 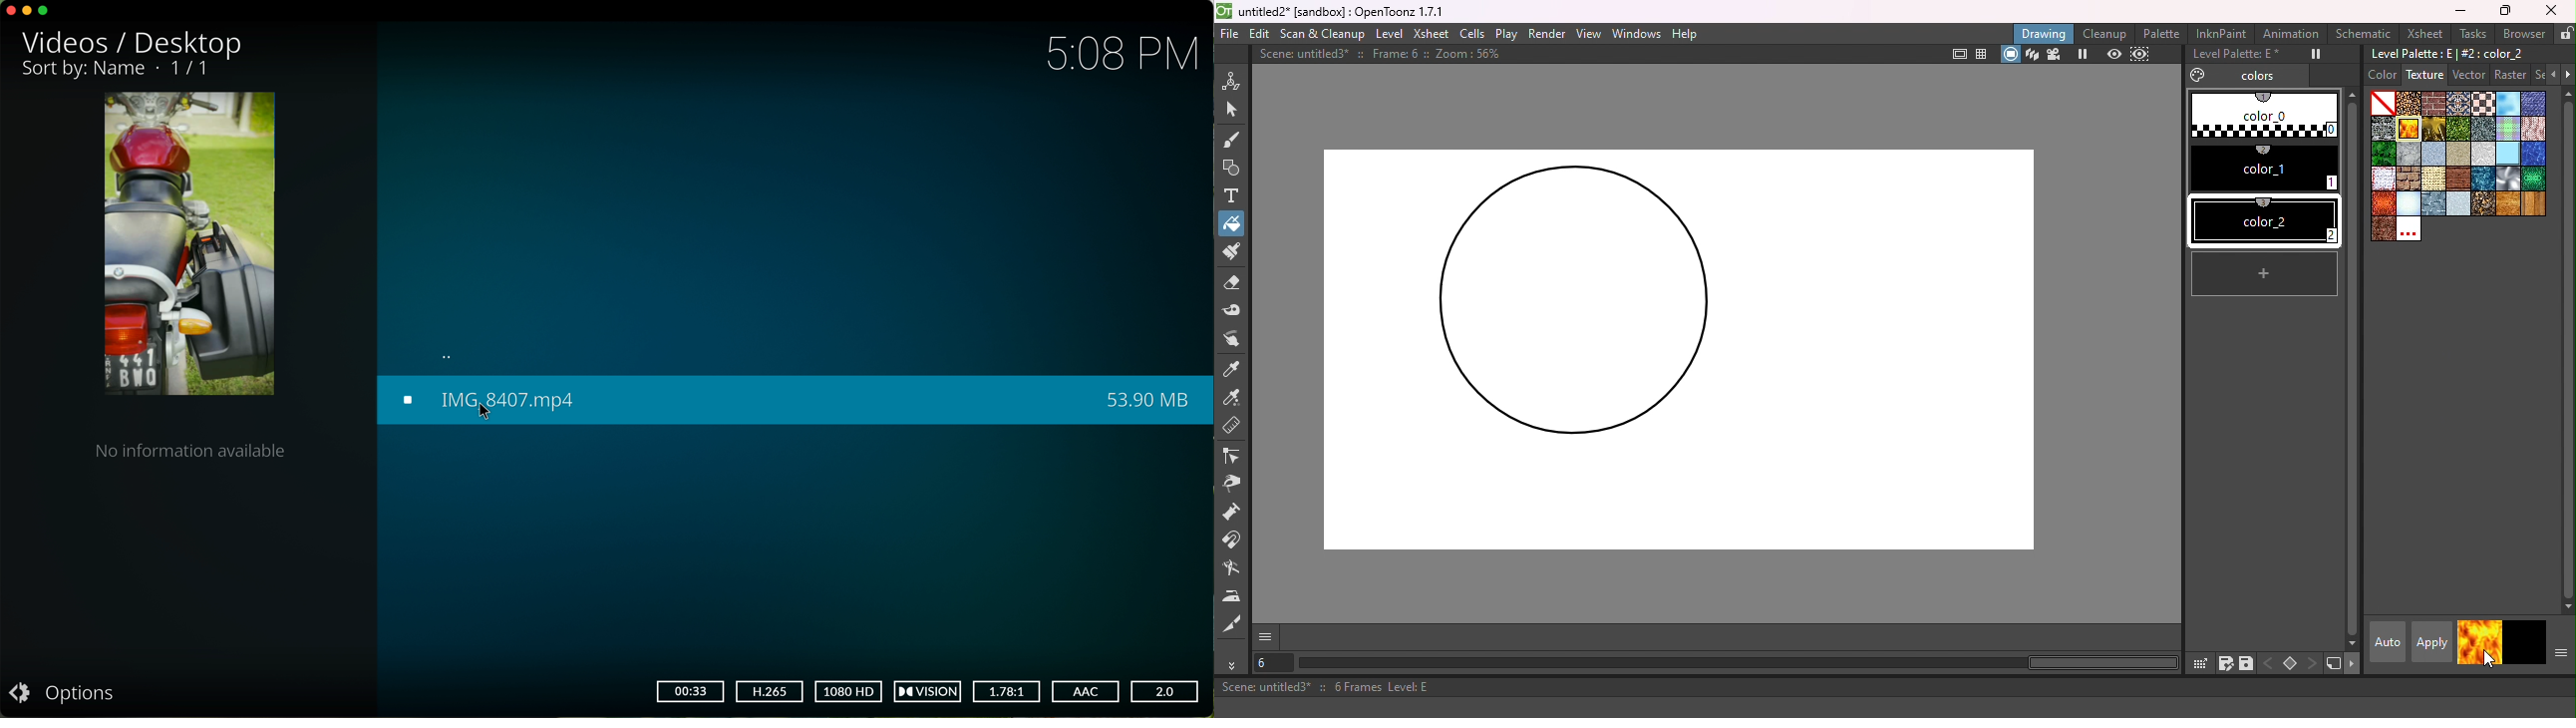 I want to click on AAC, so click(x=1086, y=690).